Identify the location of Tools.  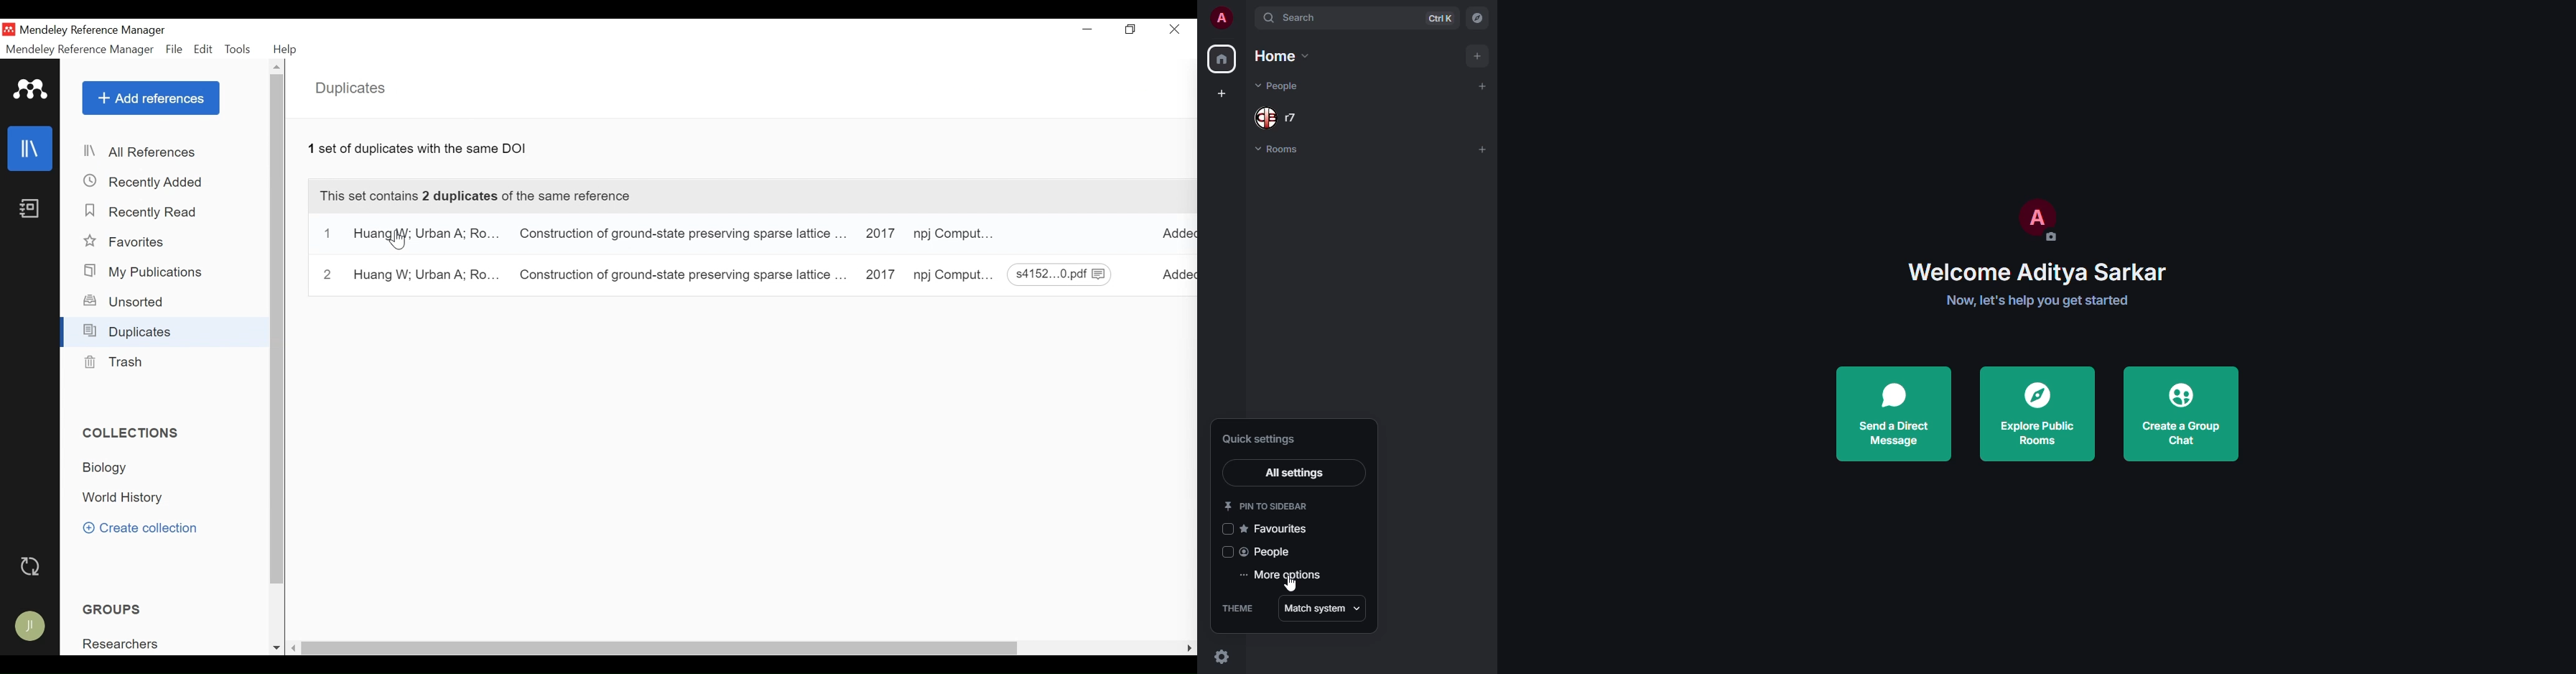
(239, 50).